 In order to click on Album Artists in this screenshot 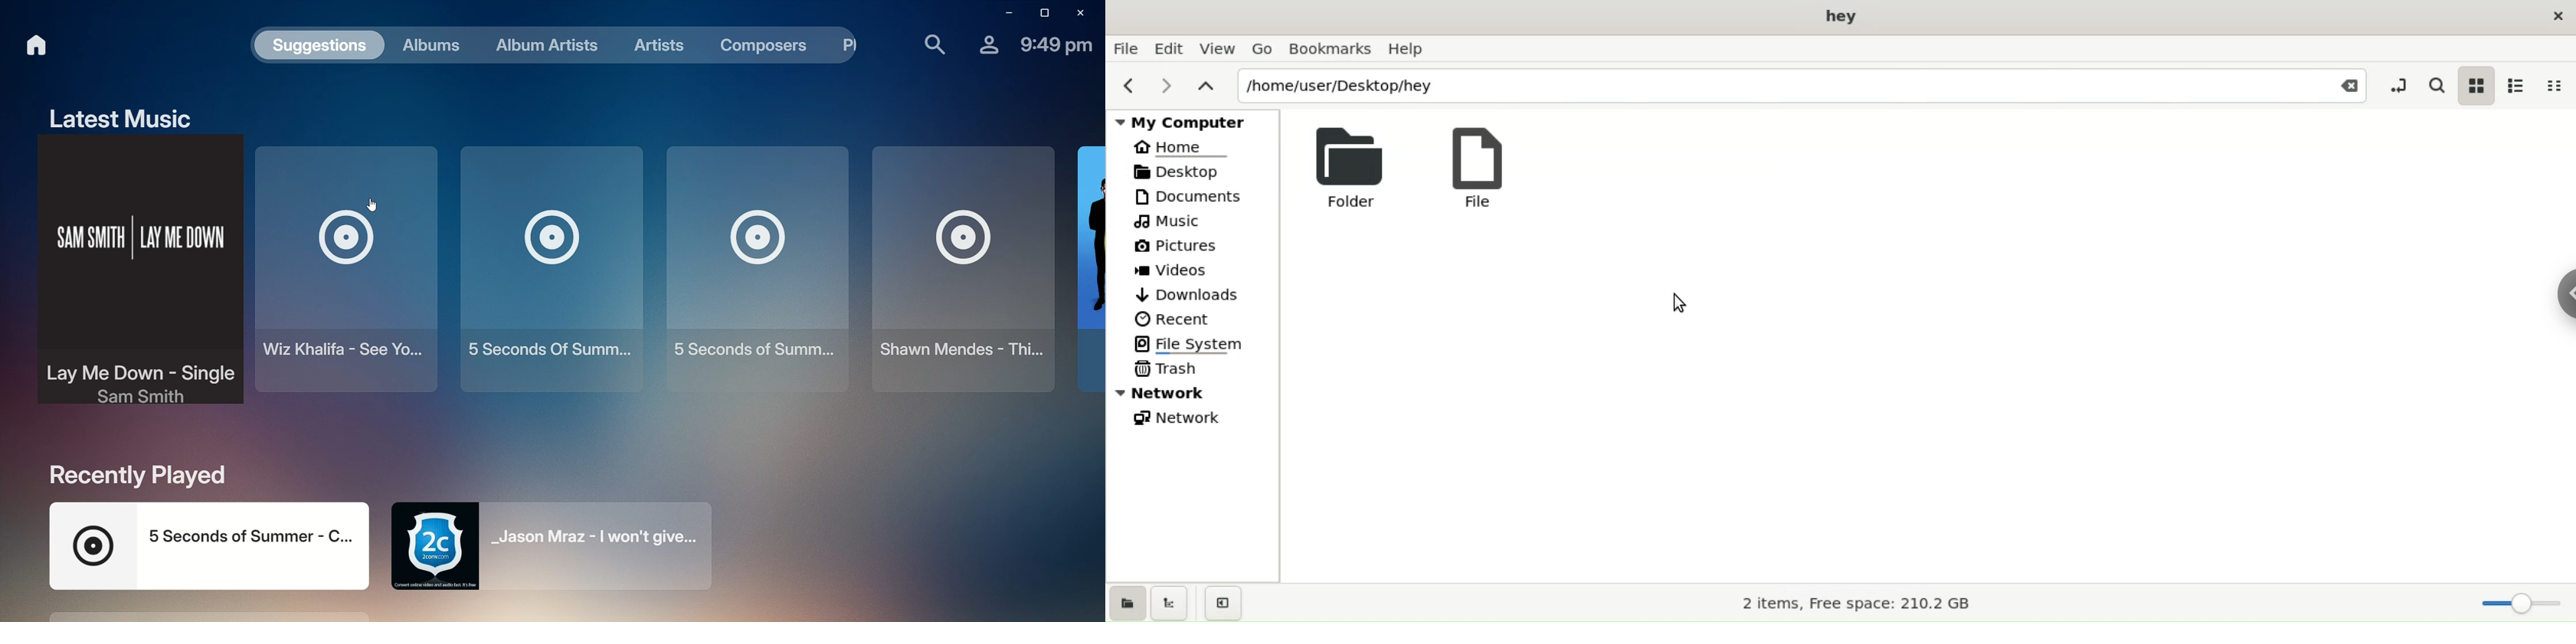, I will do `click(540, 45)`.